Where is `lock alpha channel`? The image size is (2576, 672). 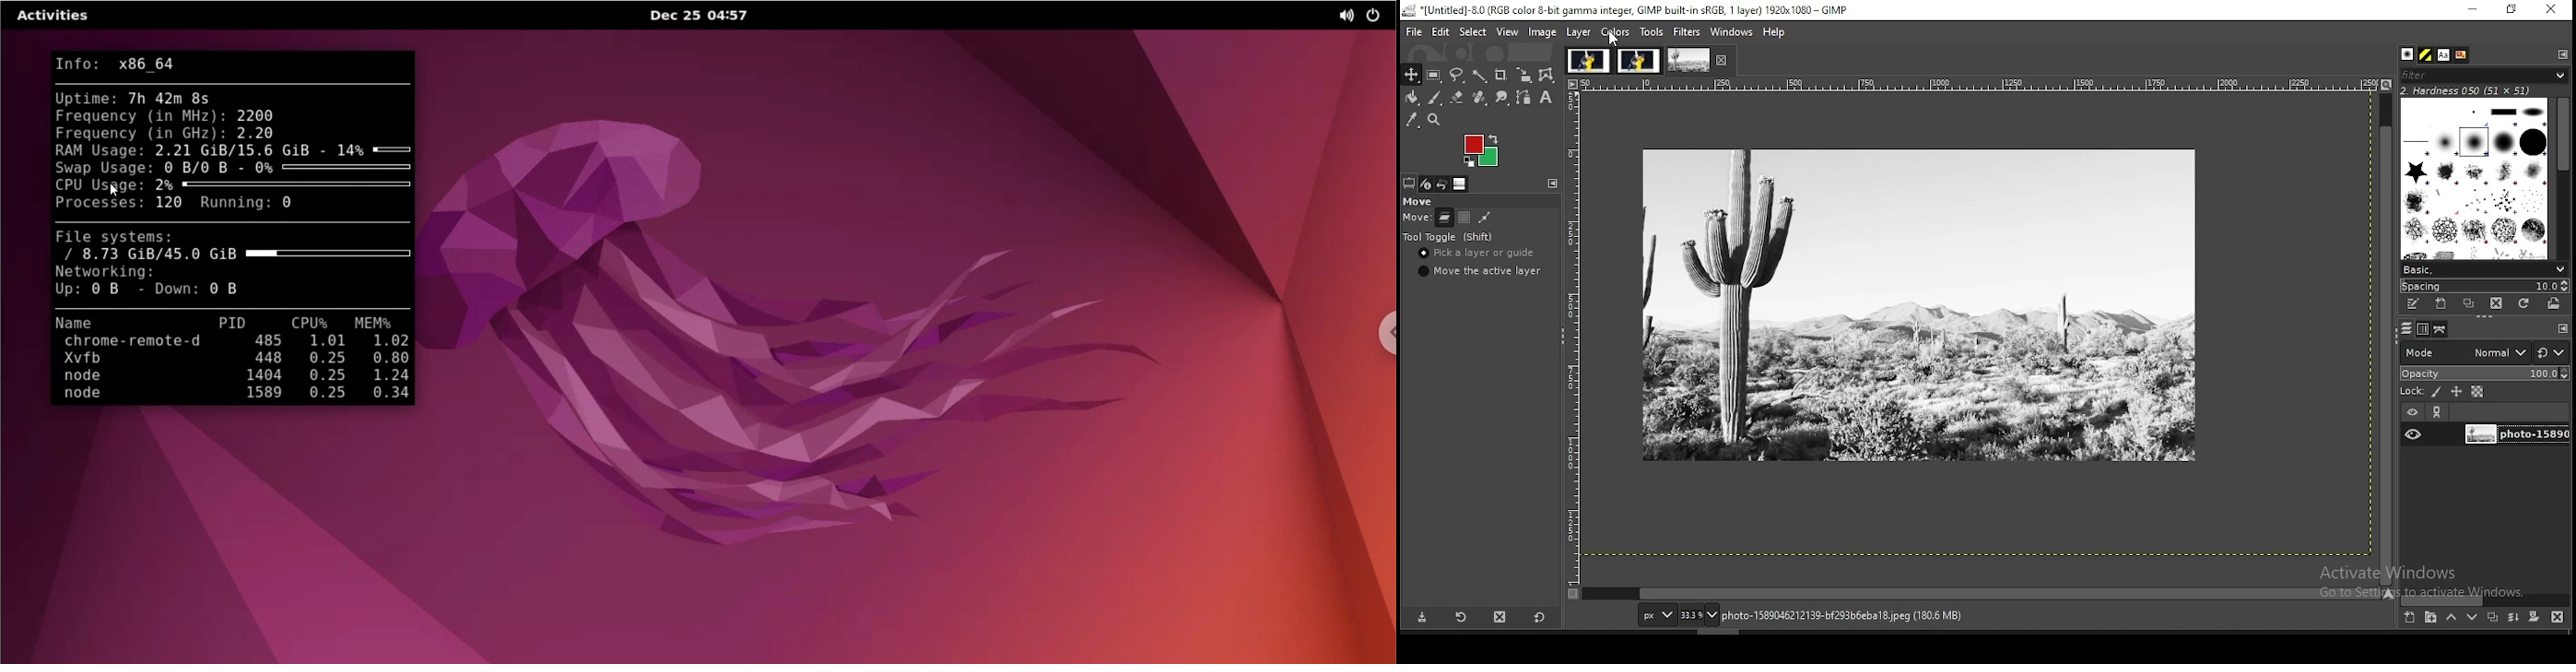 lock alpha channel is located at coordinates (2478, 391).